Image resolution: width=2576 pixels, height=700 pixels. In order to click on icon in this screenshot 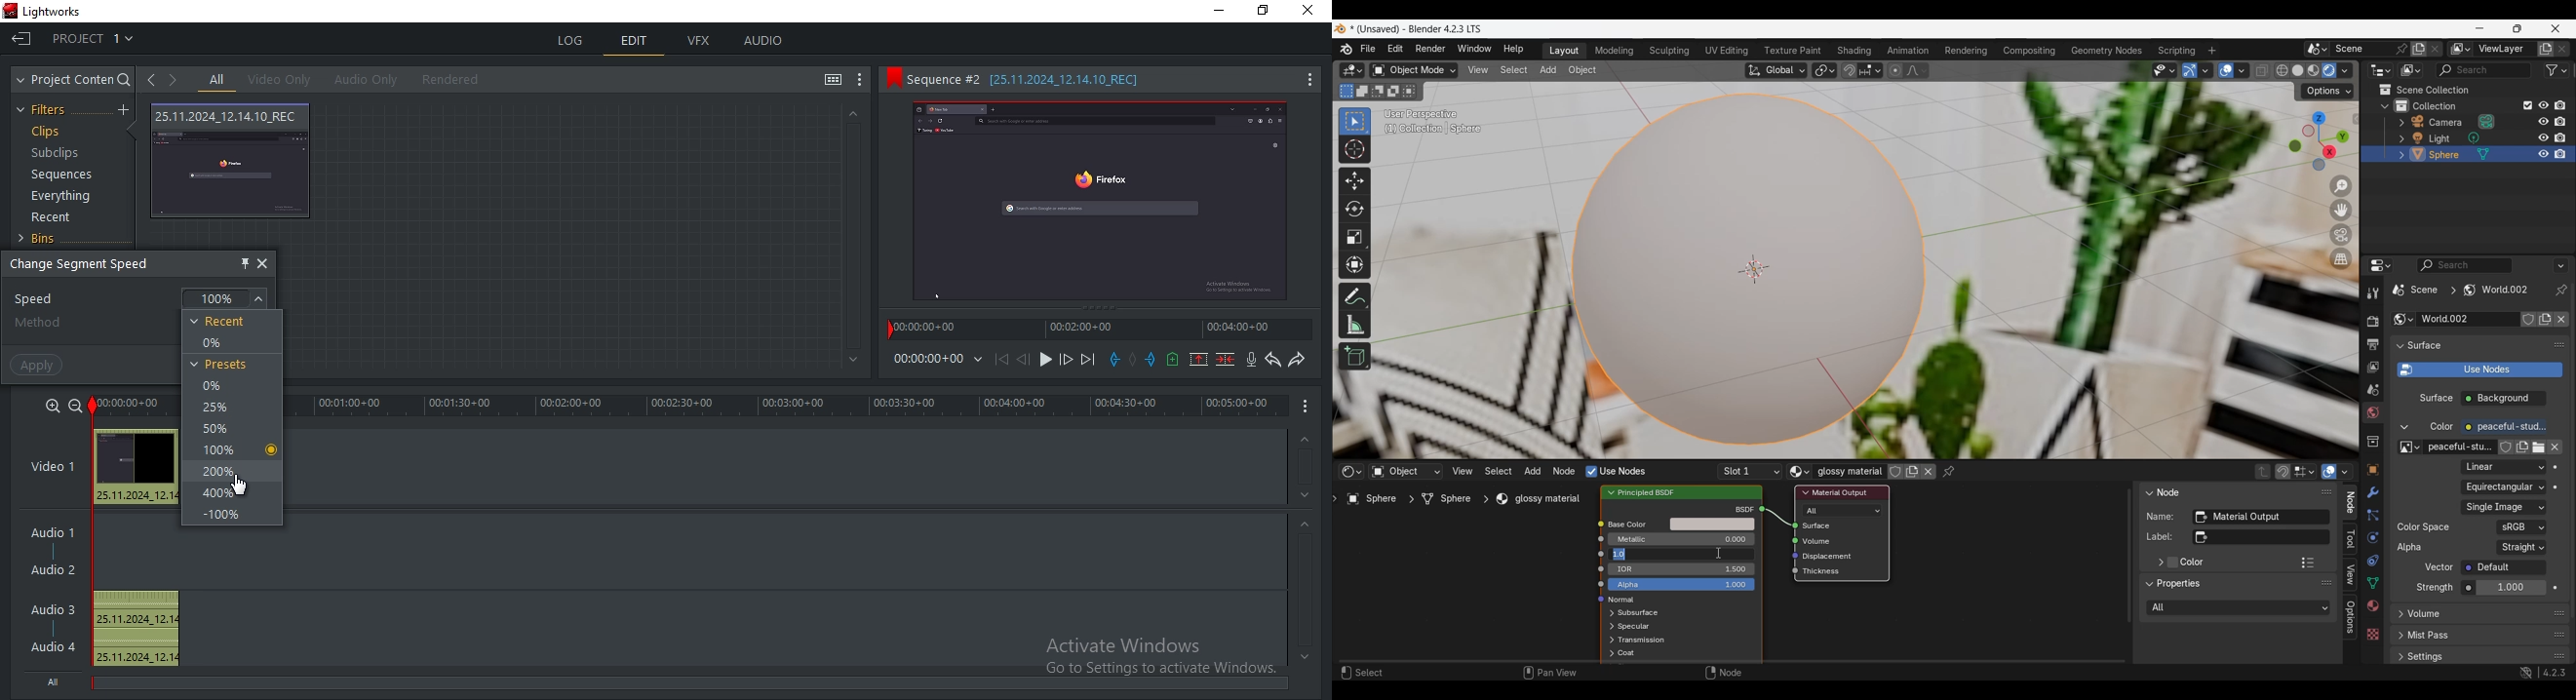, I will do `click(1597, 601)`.